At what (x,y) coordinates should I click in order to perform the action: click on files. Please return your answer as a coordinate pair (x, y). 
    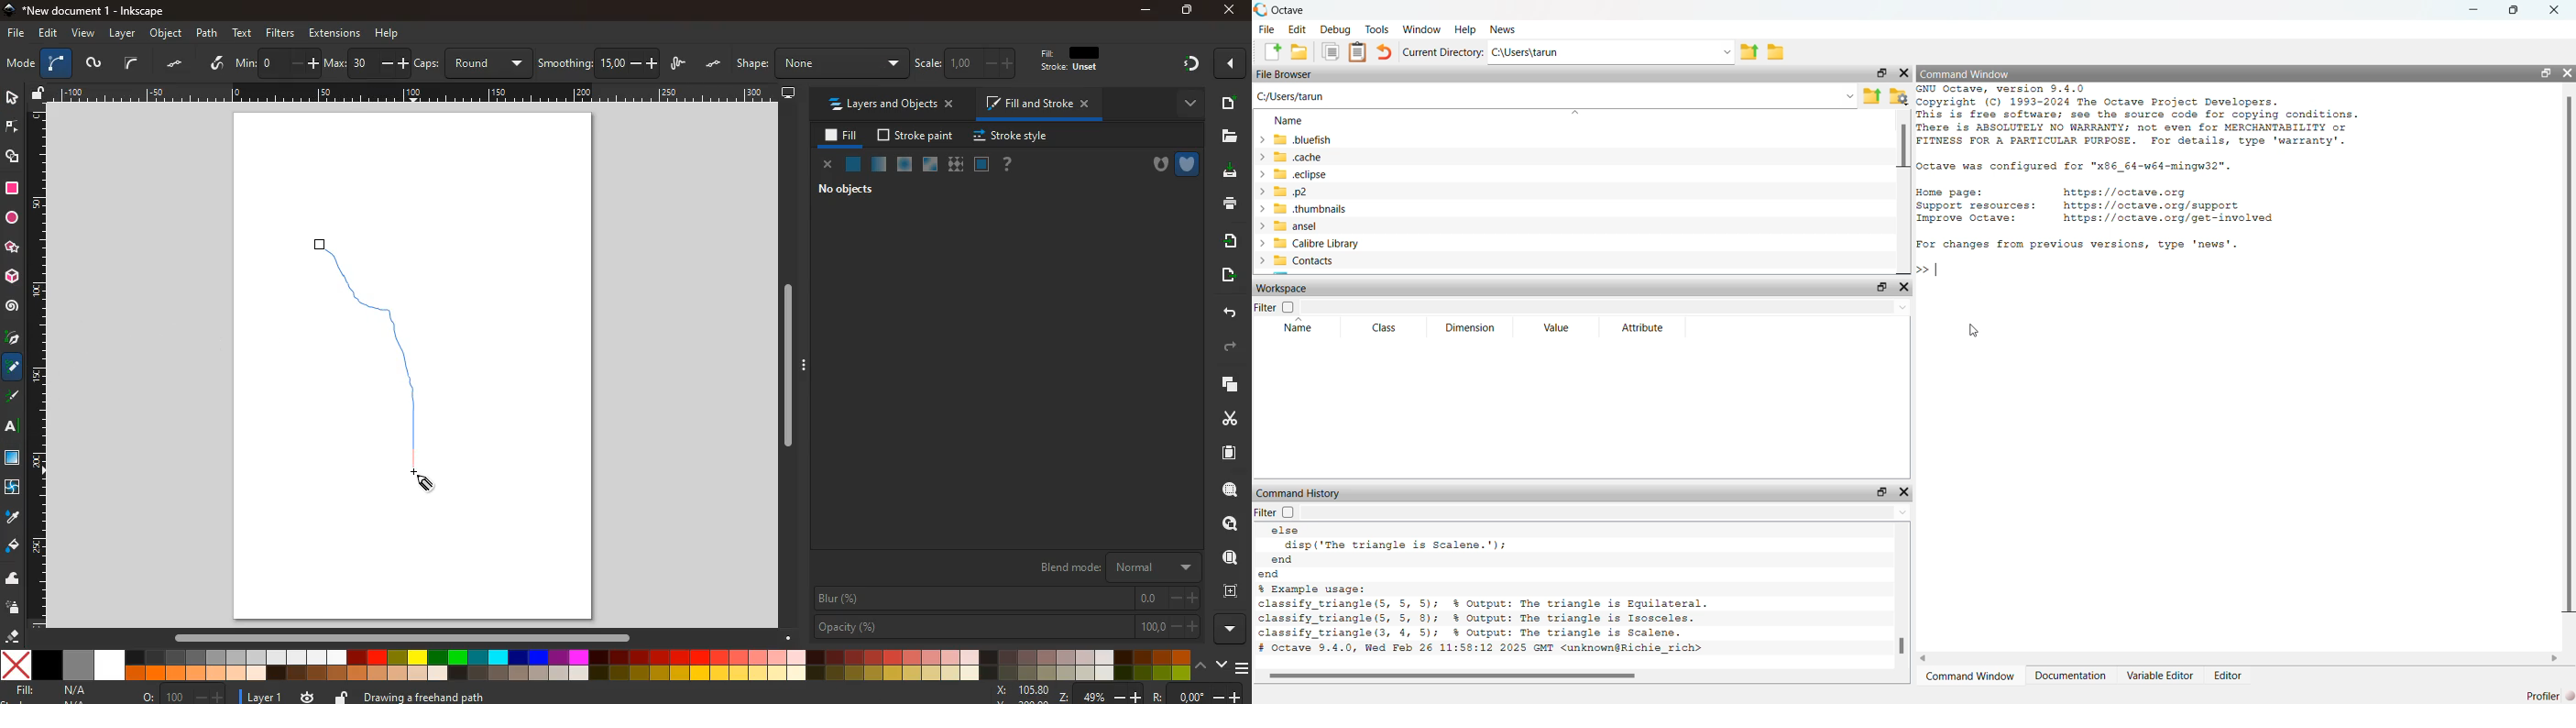
    Looking at the image, I should click on (1226, 136).